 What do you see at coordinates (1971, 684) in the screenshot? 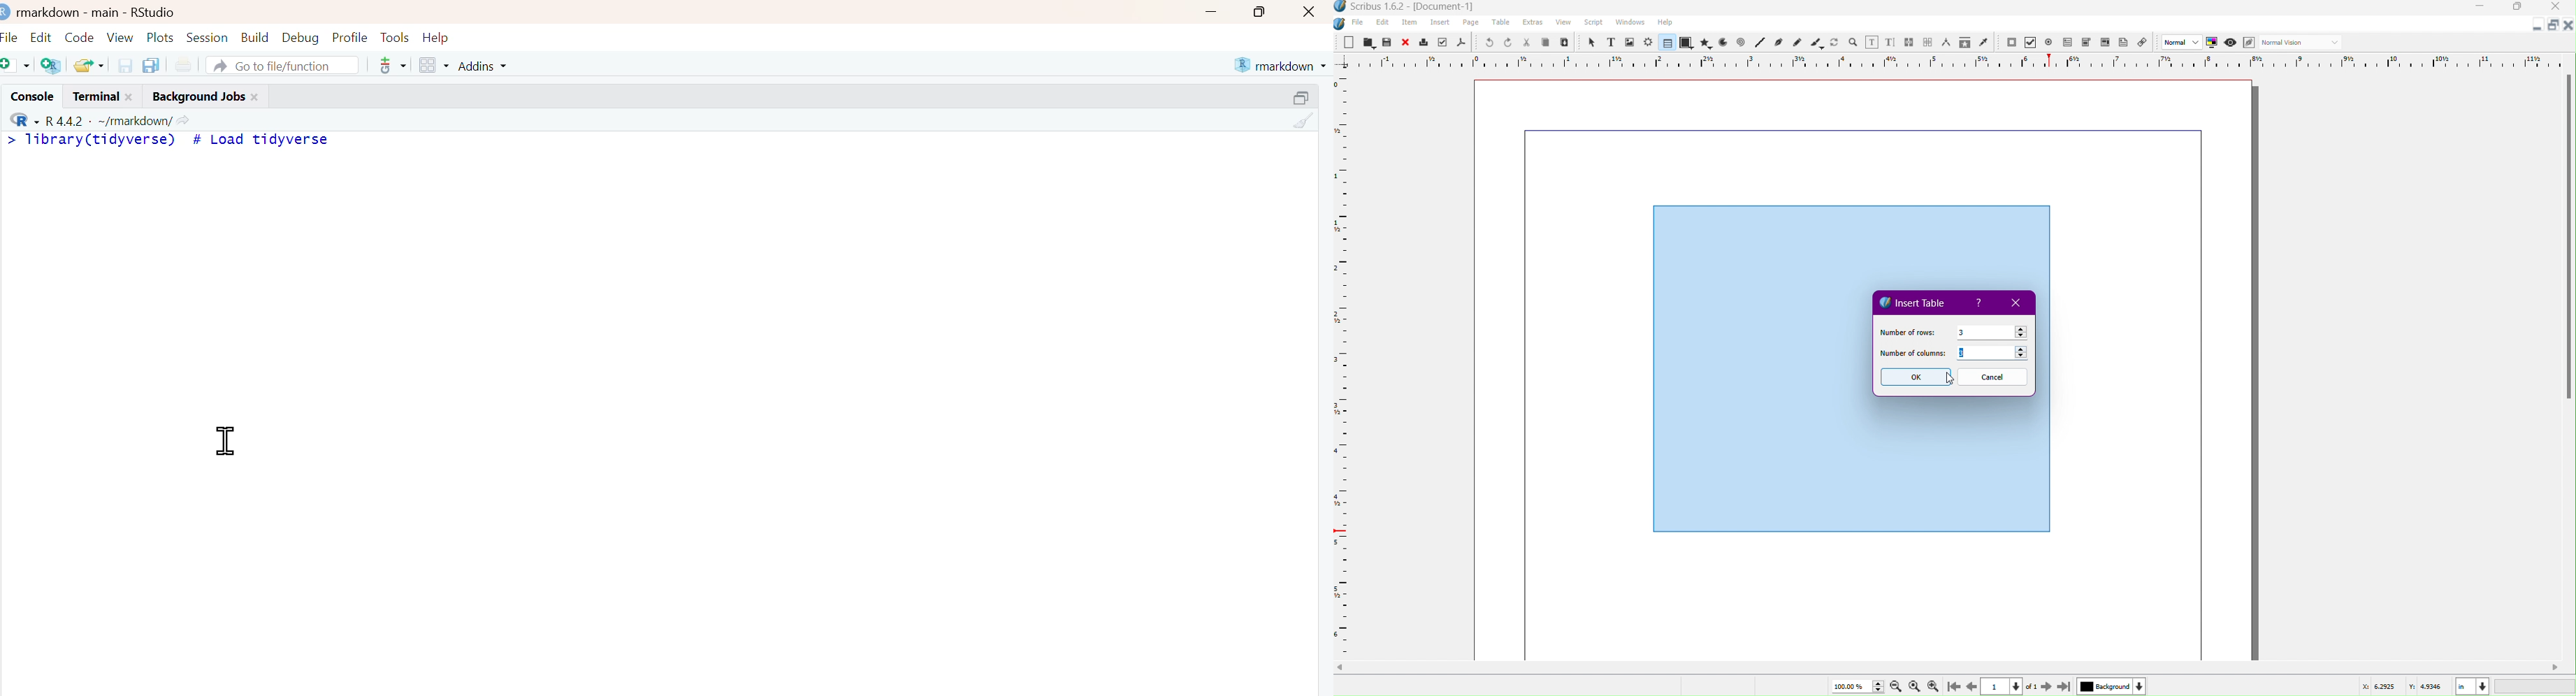
I see `Go to Previous Page` at bounding box center [1971, 684].